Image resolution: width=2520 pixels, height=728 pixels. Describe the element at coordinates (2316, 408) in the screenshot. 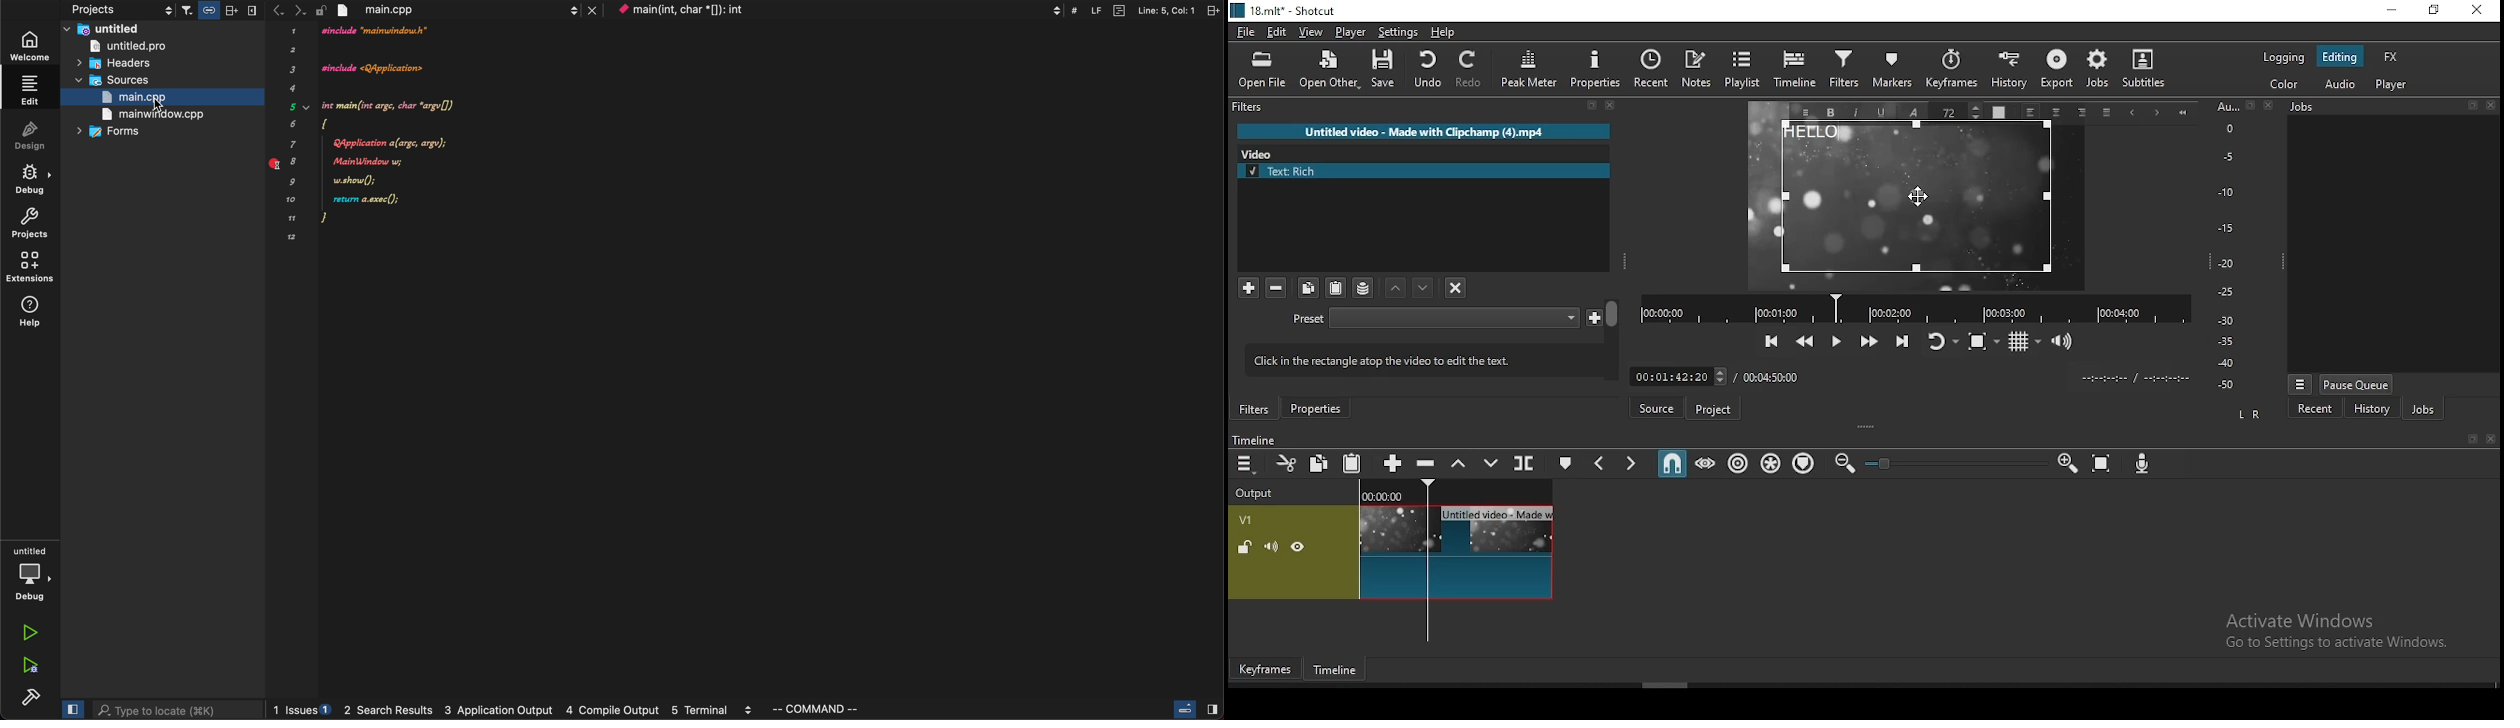

I see `recent` at that location.